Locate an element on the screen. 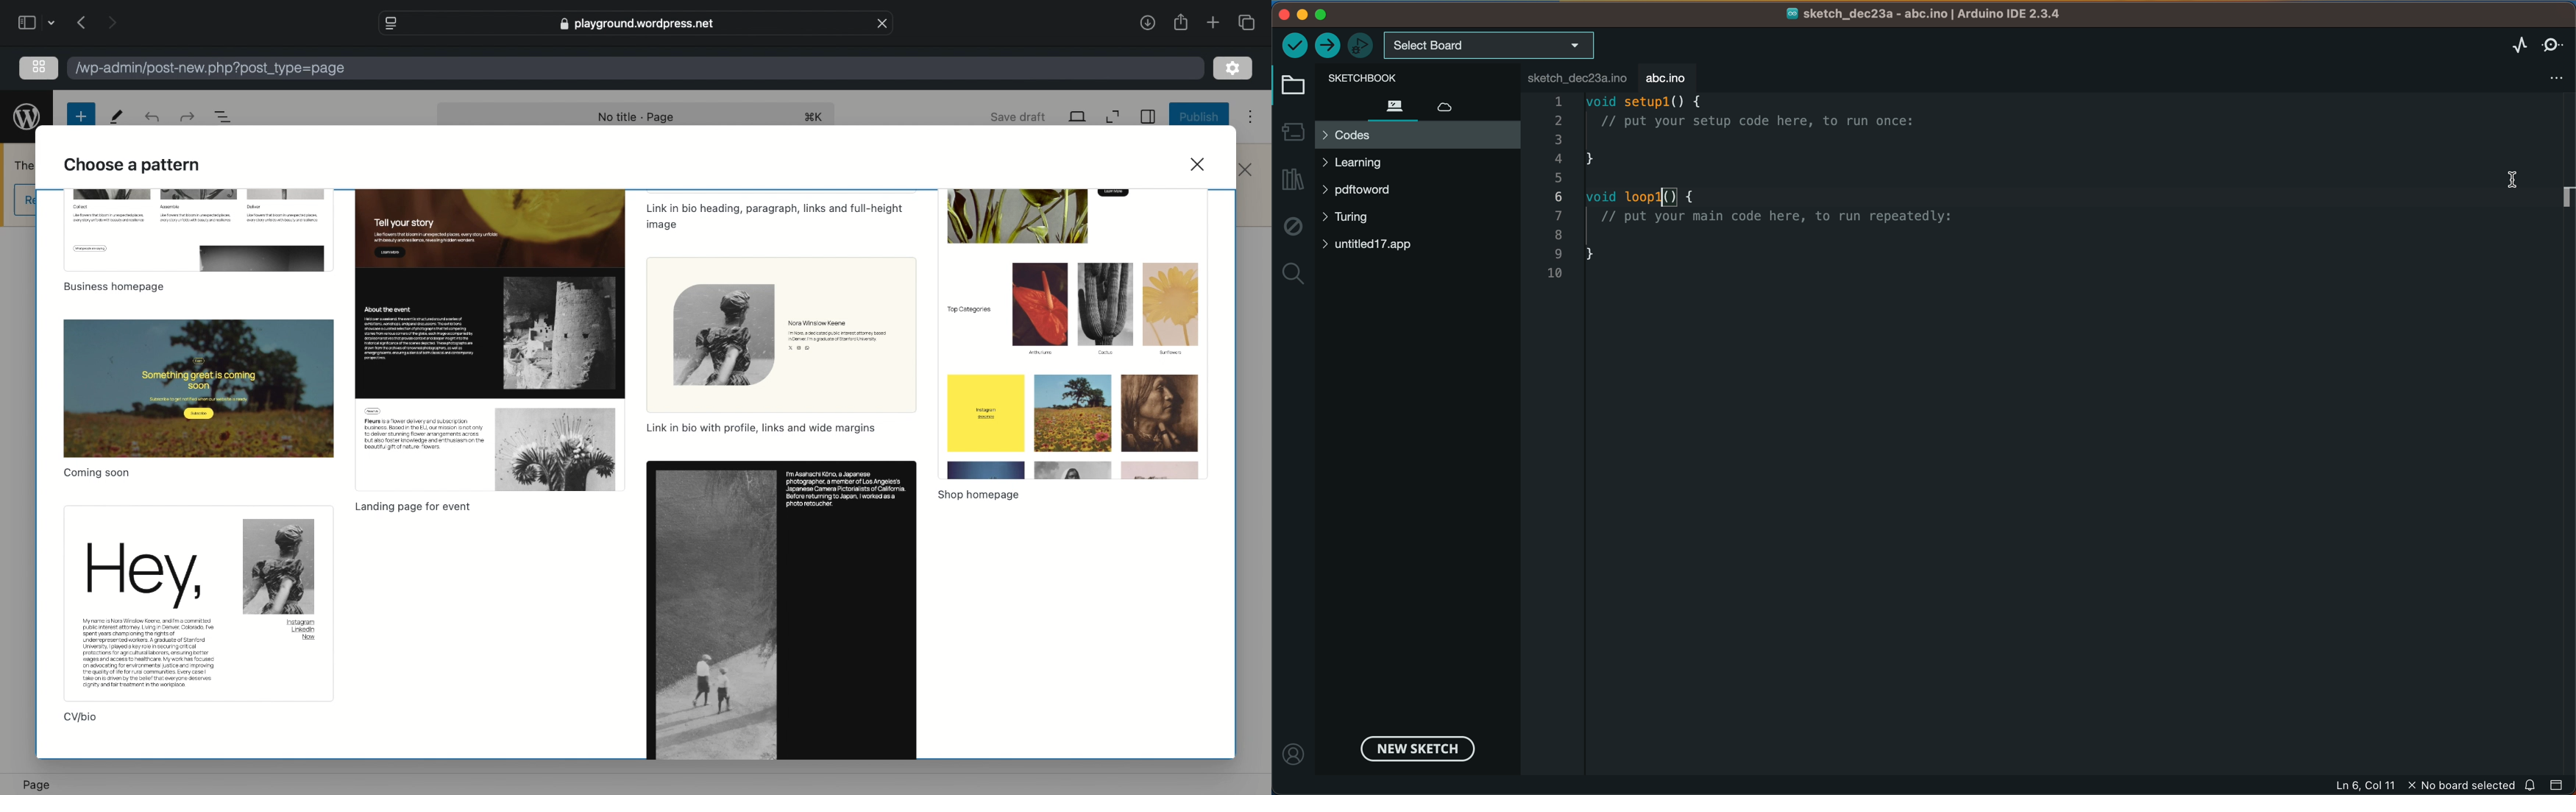  board selecter is located at coordinates (1492, 45).